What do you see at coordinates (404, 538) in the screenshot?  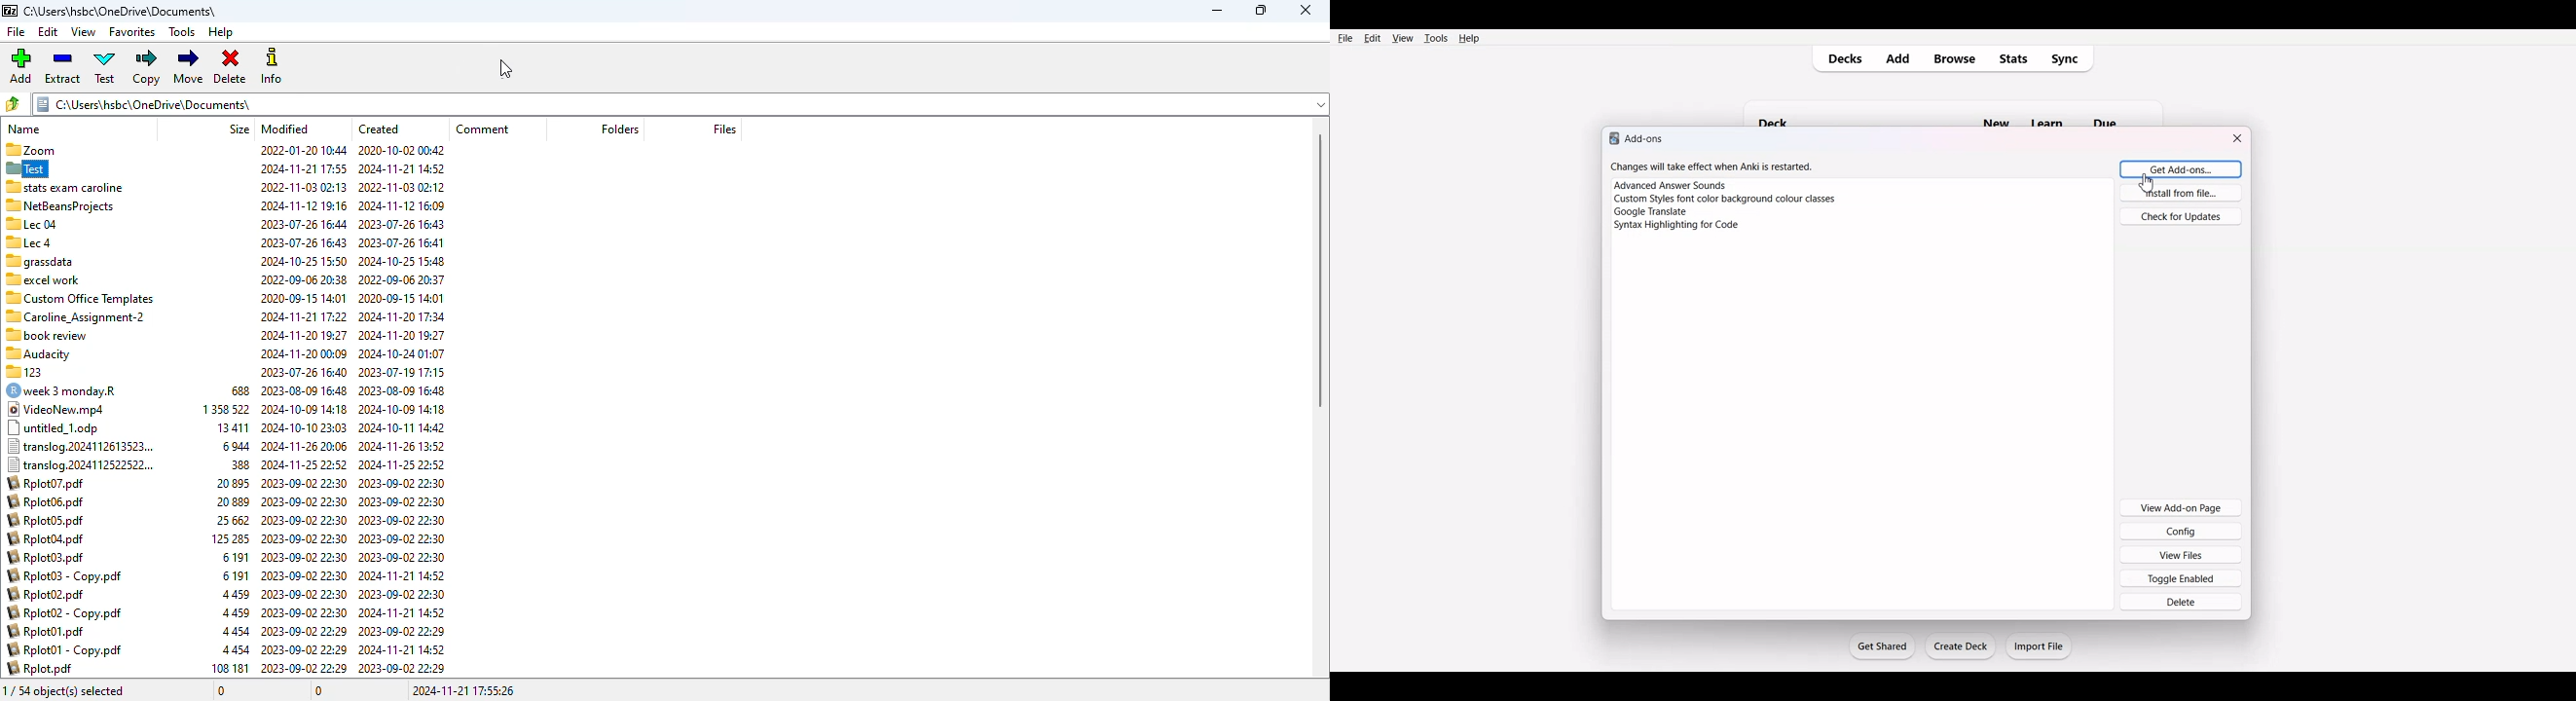 I see `2023-09-02 22:30` at bounding box center [404, 538].